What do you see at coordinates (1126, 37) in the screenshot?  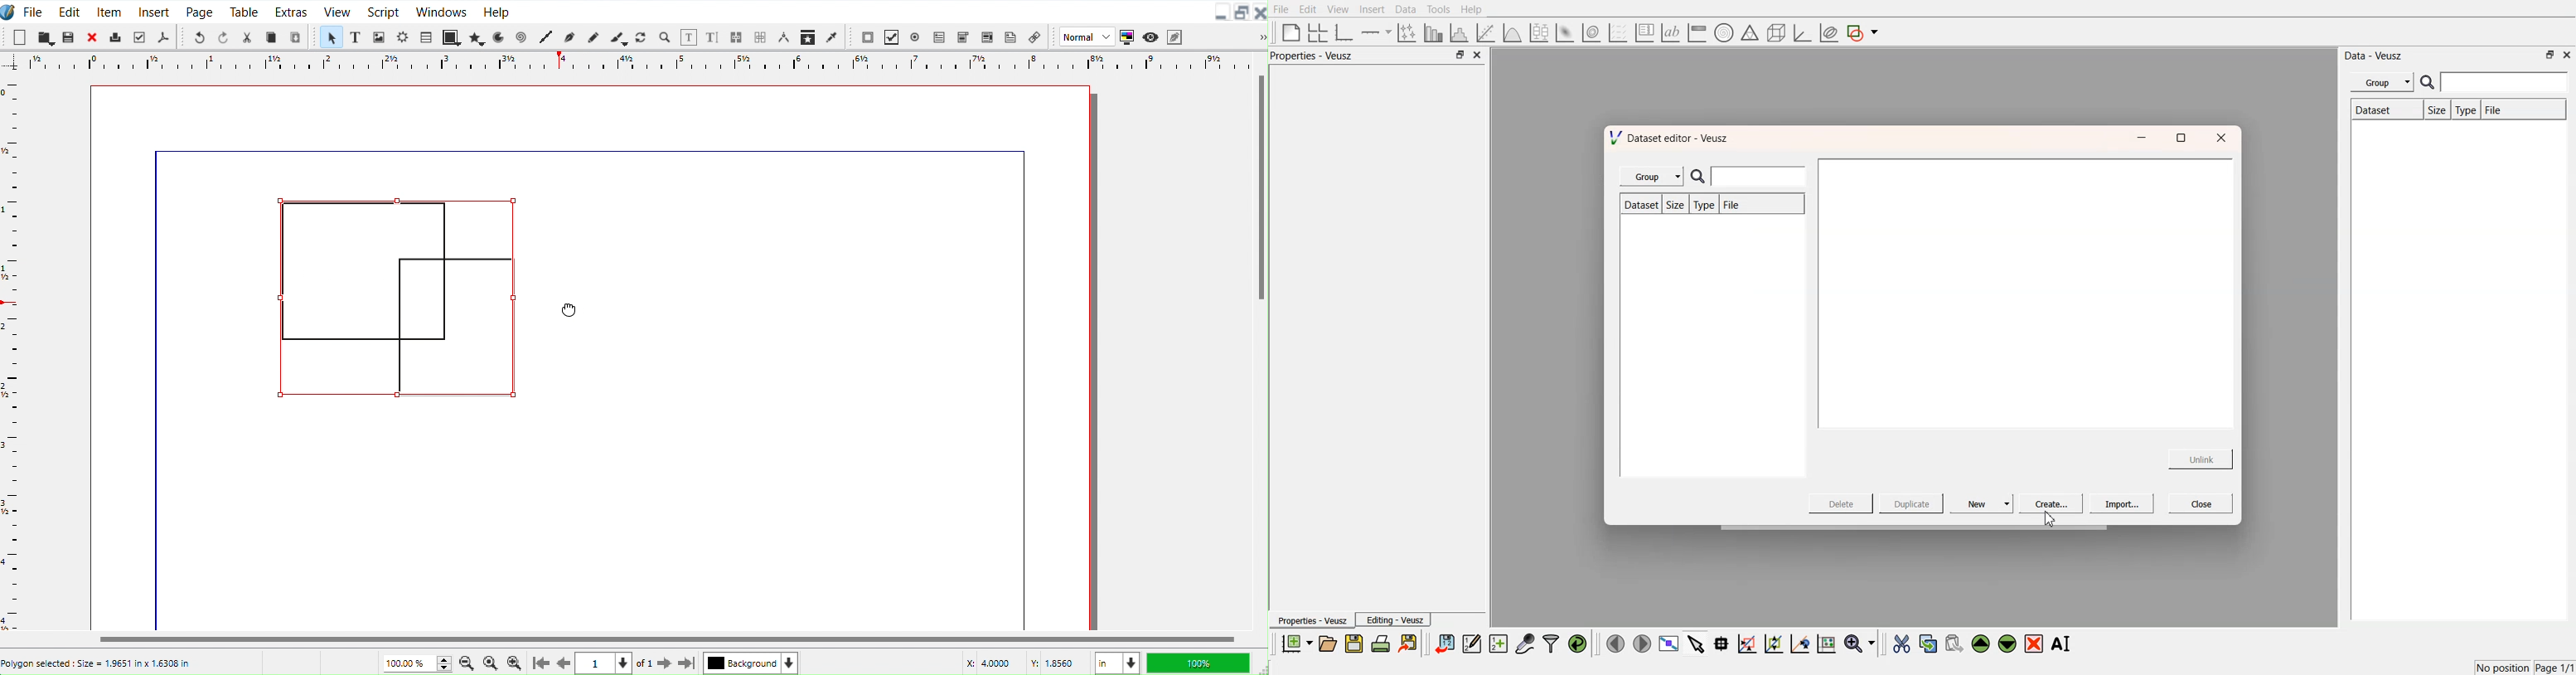 I see `Toggle color` at bounding box center [1126, 37].